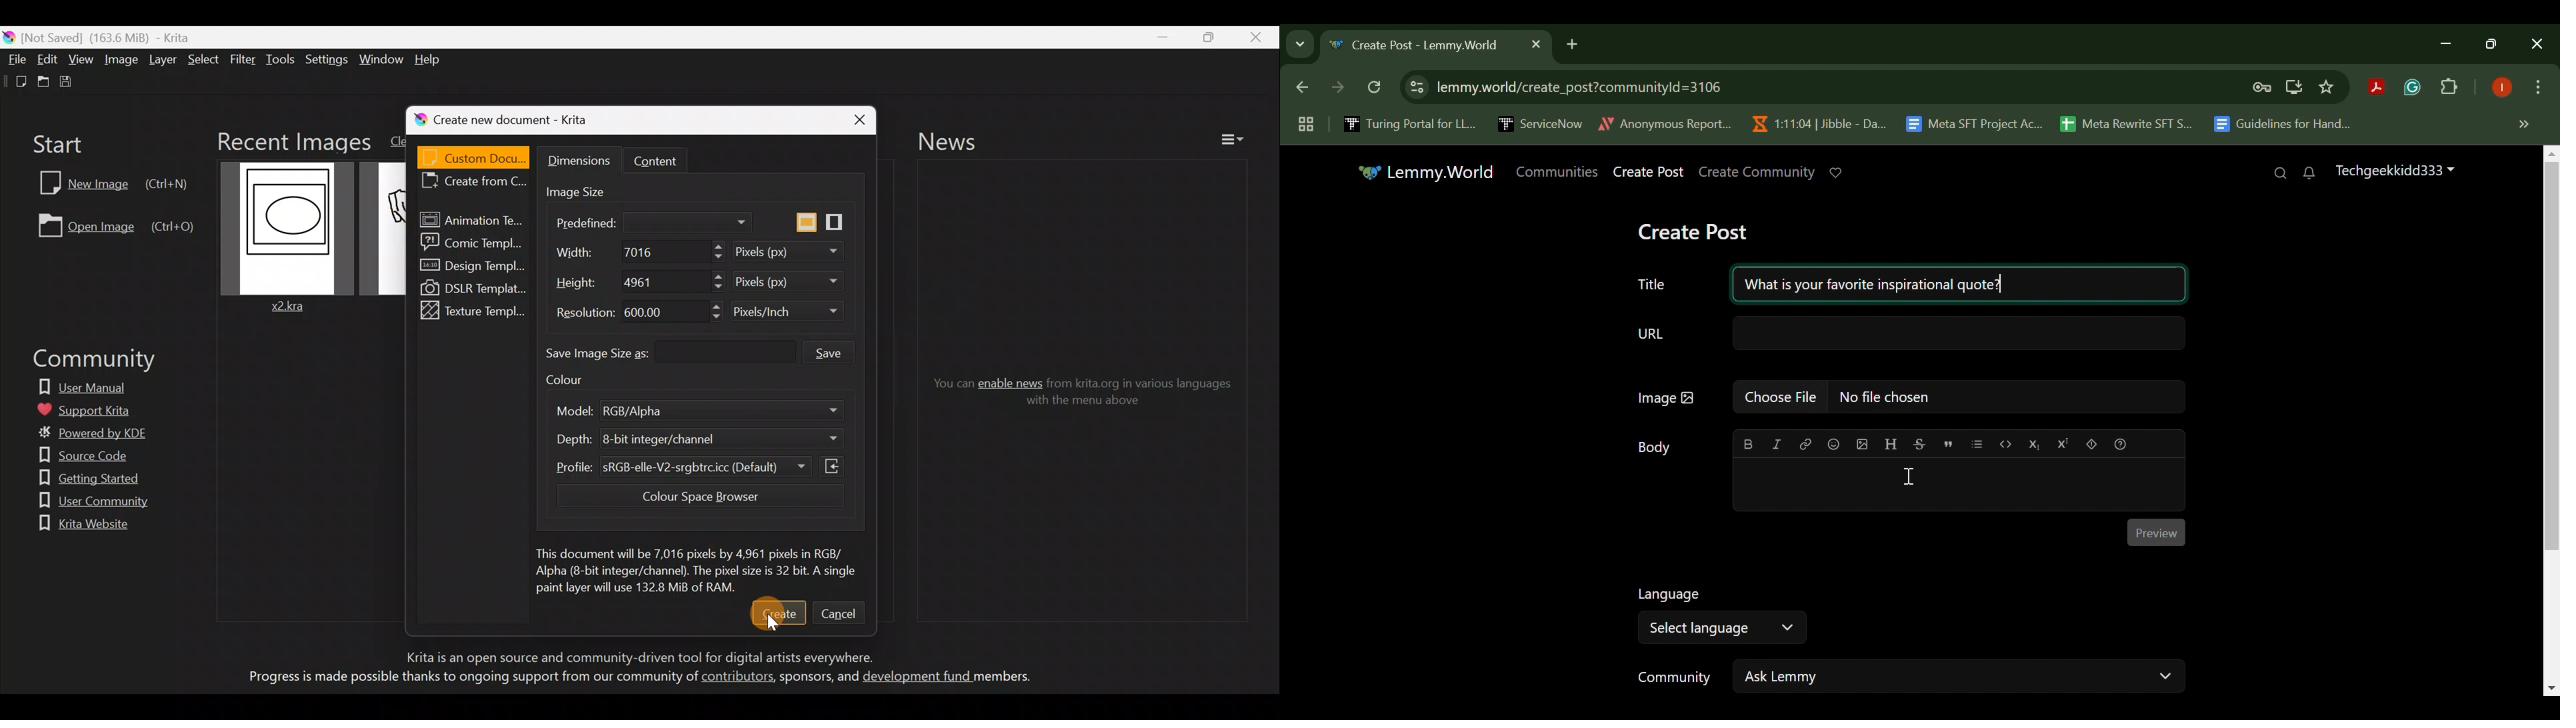 The width and height of the screenshot is (2576, 728). I want to click on Maximize, so click(1204, 36).